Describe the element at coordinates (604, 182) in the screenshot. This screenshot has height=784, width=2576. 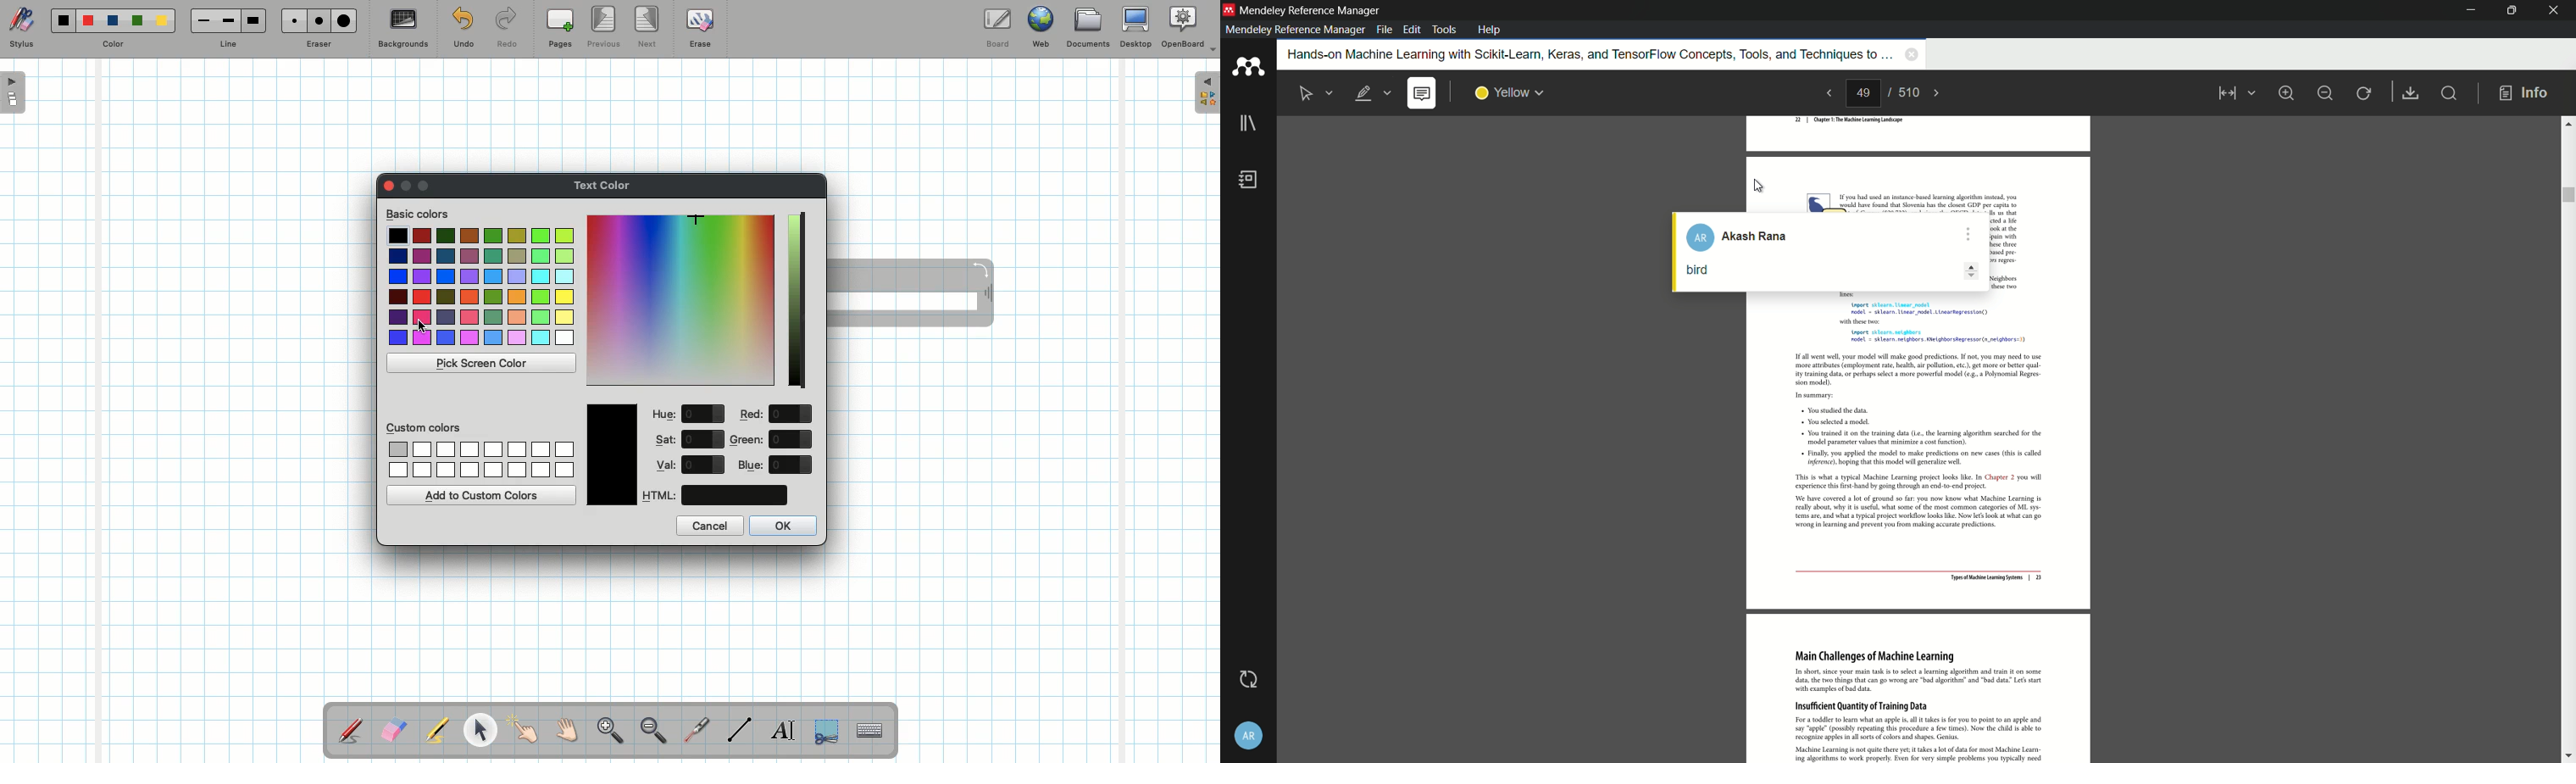
I see `Text color` at that location.